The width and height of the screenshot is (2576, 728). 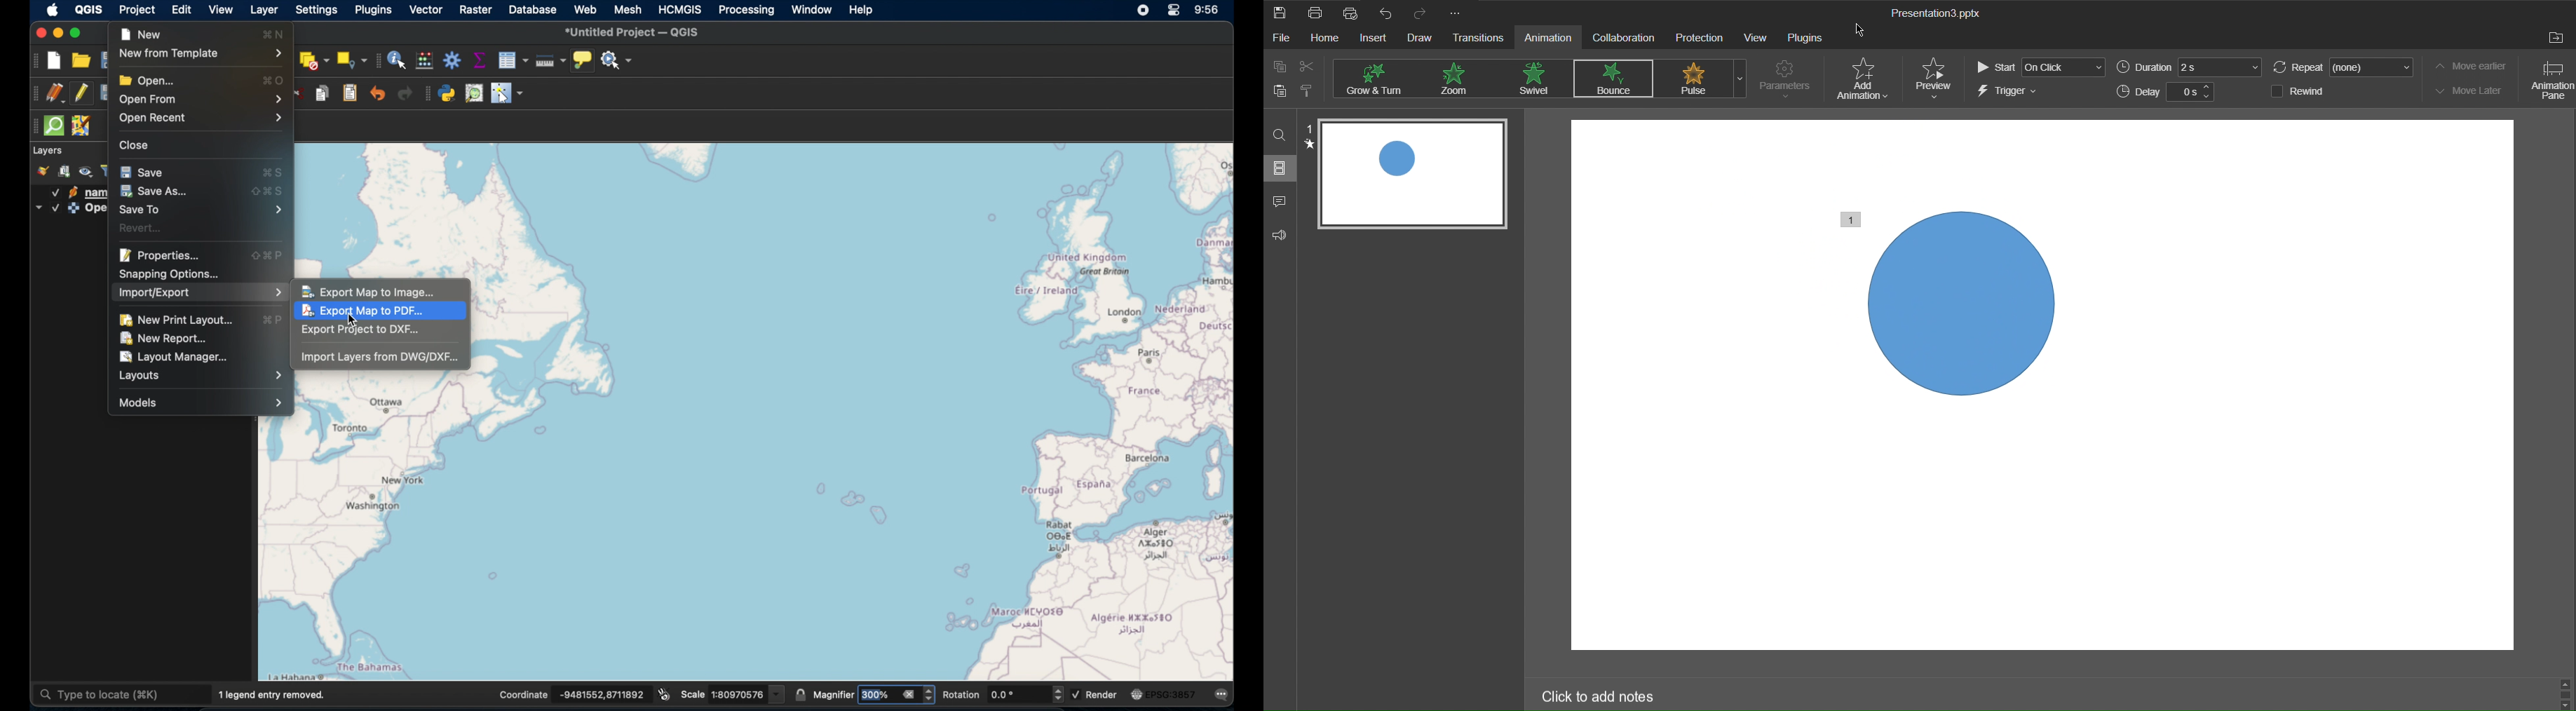 What do you see at coordinates (1281, 13) in the screenshot?
I see `Save` at bounding box center [1281, 13].